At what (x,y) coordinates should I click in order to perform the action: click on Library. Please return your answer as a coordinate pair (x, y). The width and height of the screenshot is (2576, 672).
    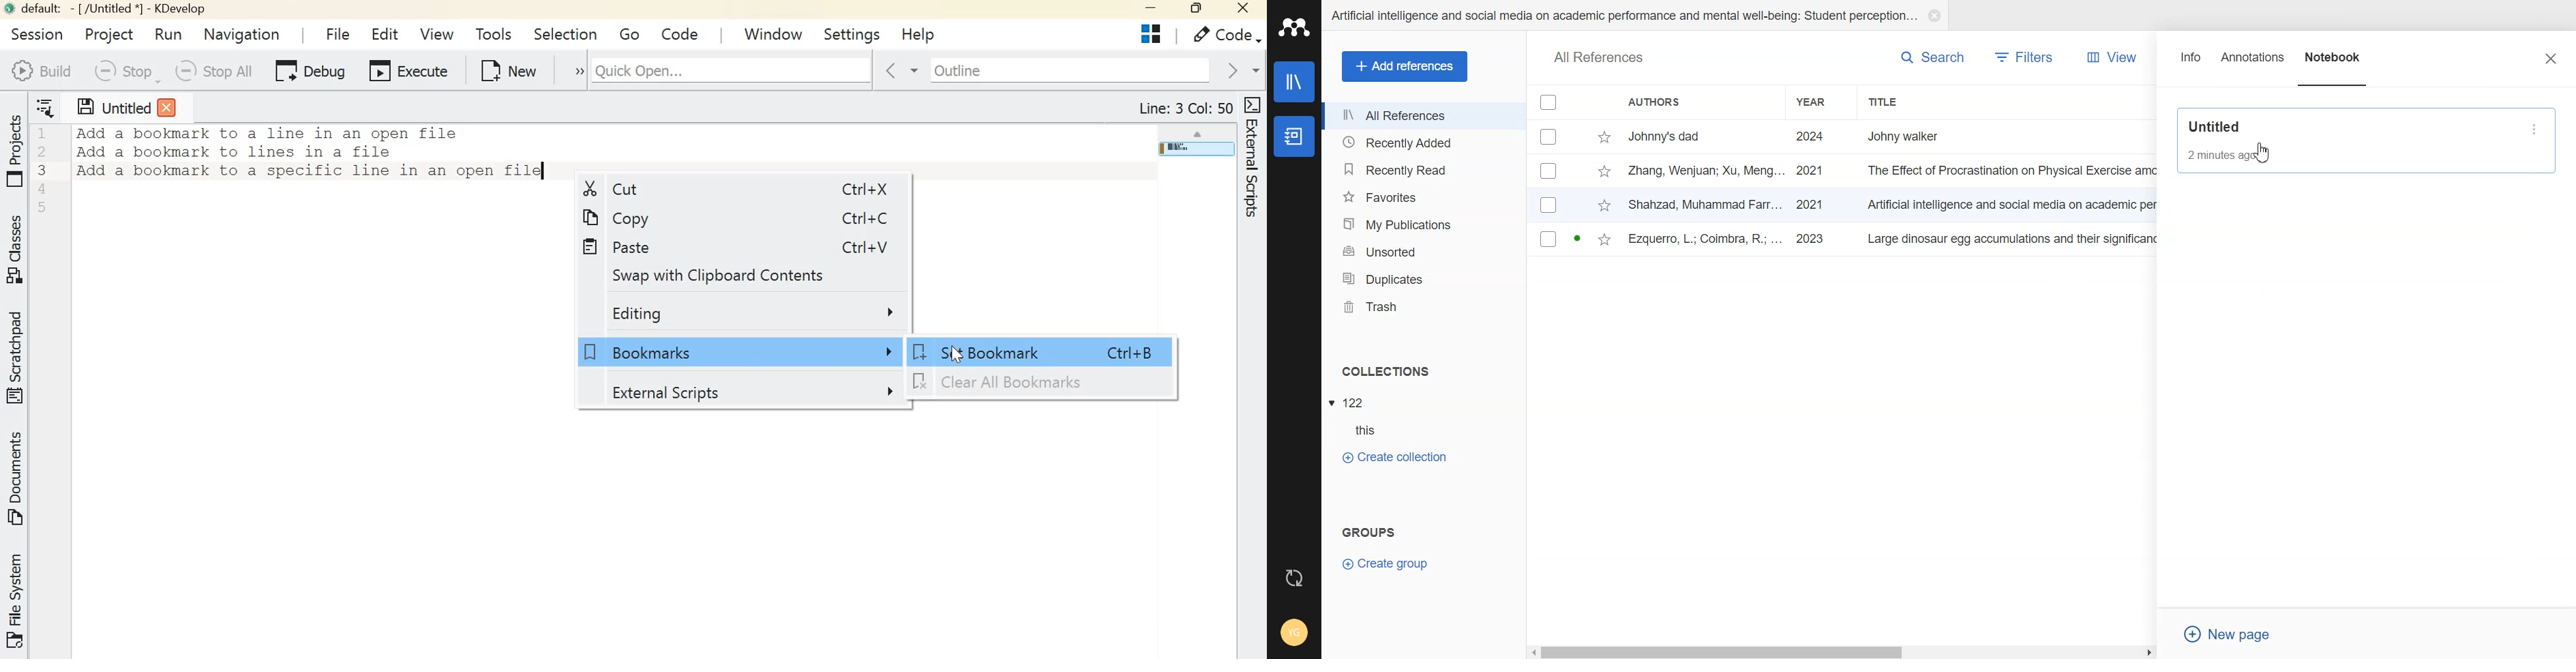
    Looking at the image, I should click on (1296, 82).